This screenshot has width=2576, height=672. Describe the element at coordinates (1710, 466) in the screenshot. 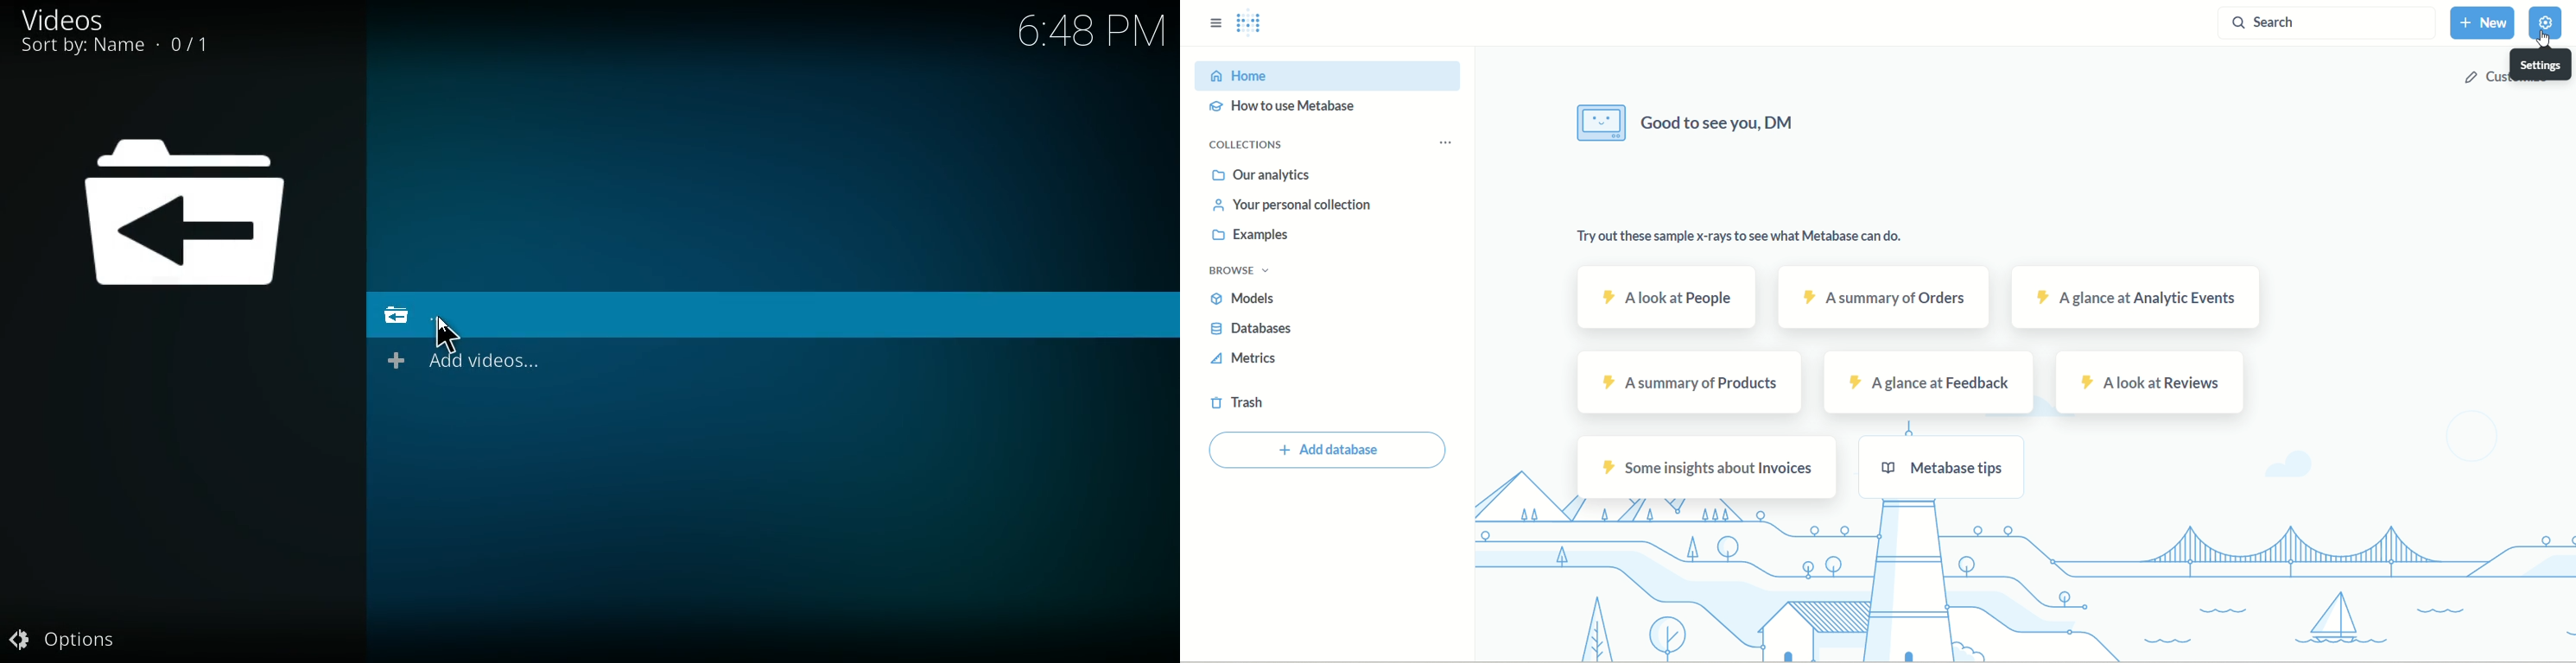

I see `invoices` at that location.